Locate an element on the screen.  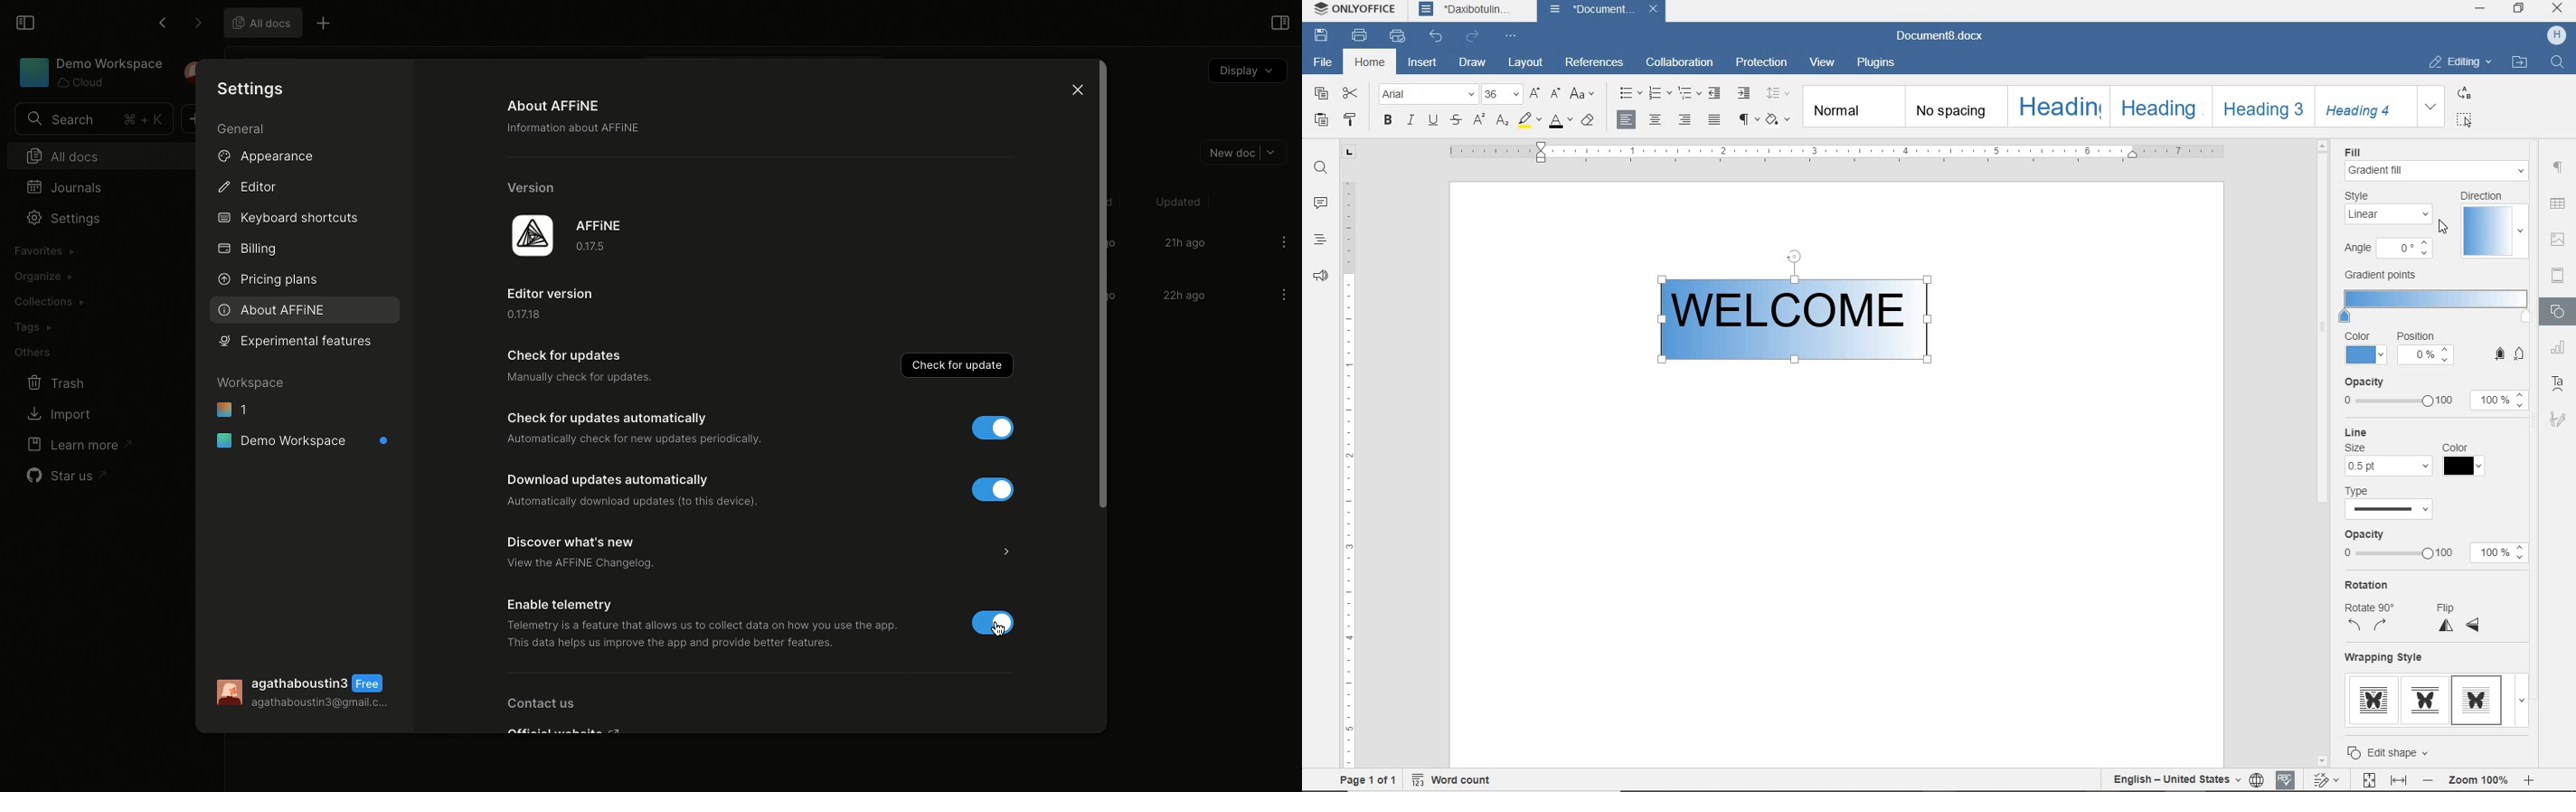
NORMAL is located at coordinates (1855, 105).